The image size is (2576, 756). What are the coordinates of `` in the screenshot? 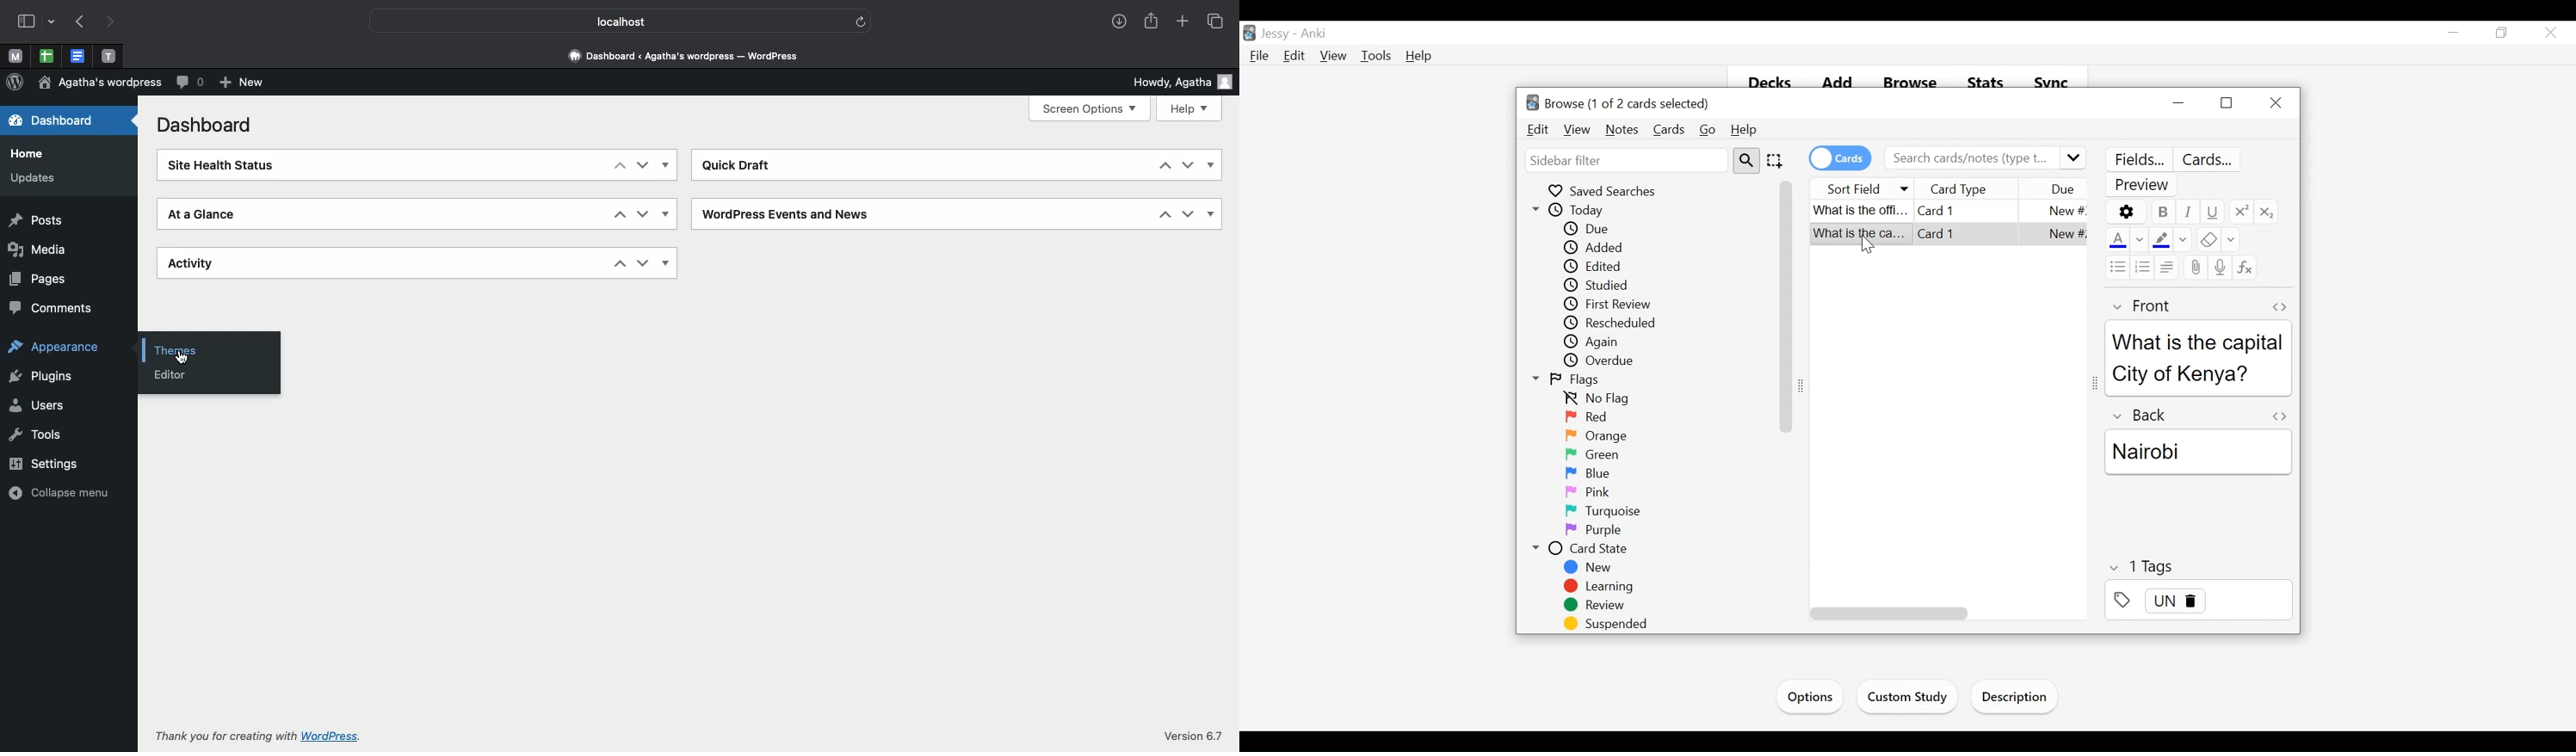 It's located at (1778, 160).